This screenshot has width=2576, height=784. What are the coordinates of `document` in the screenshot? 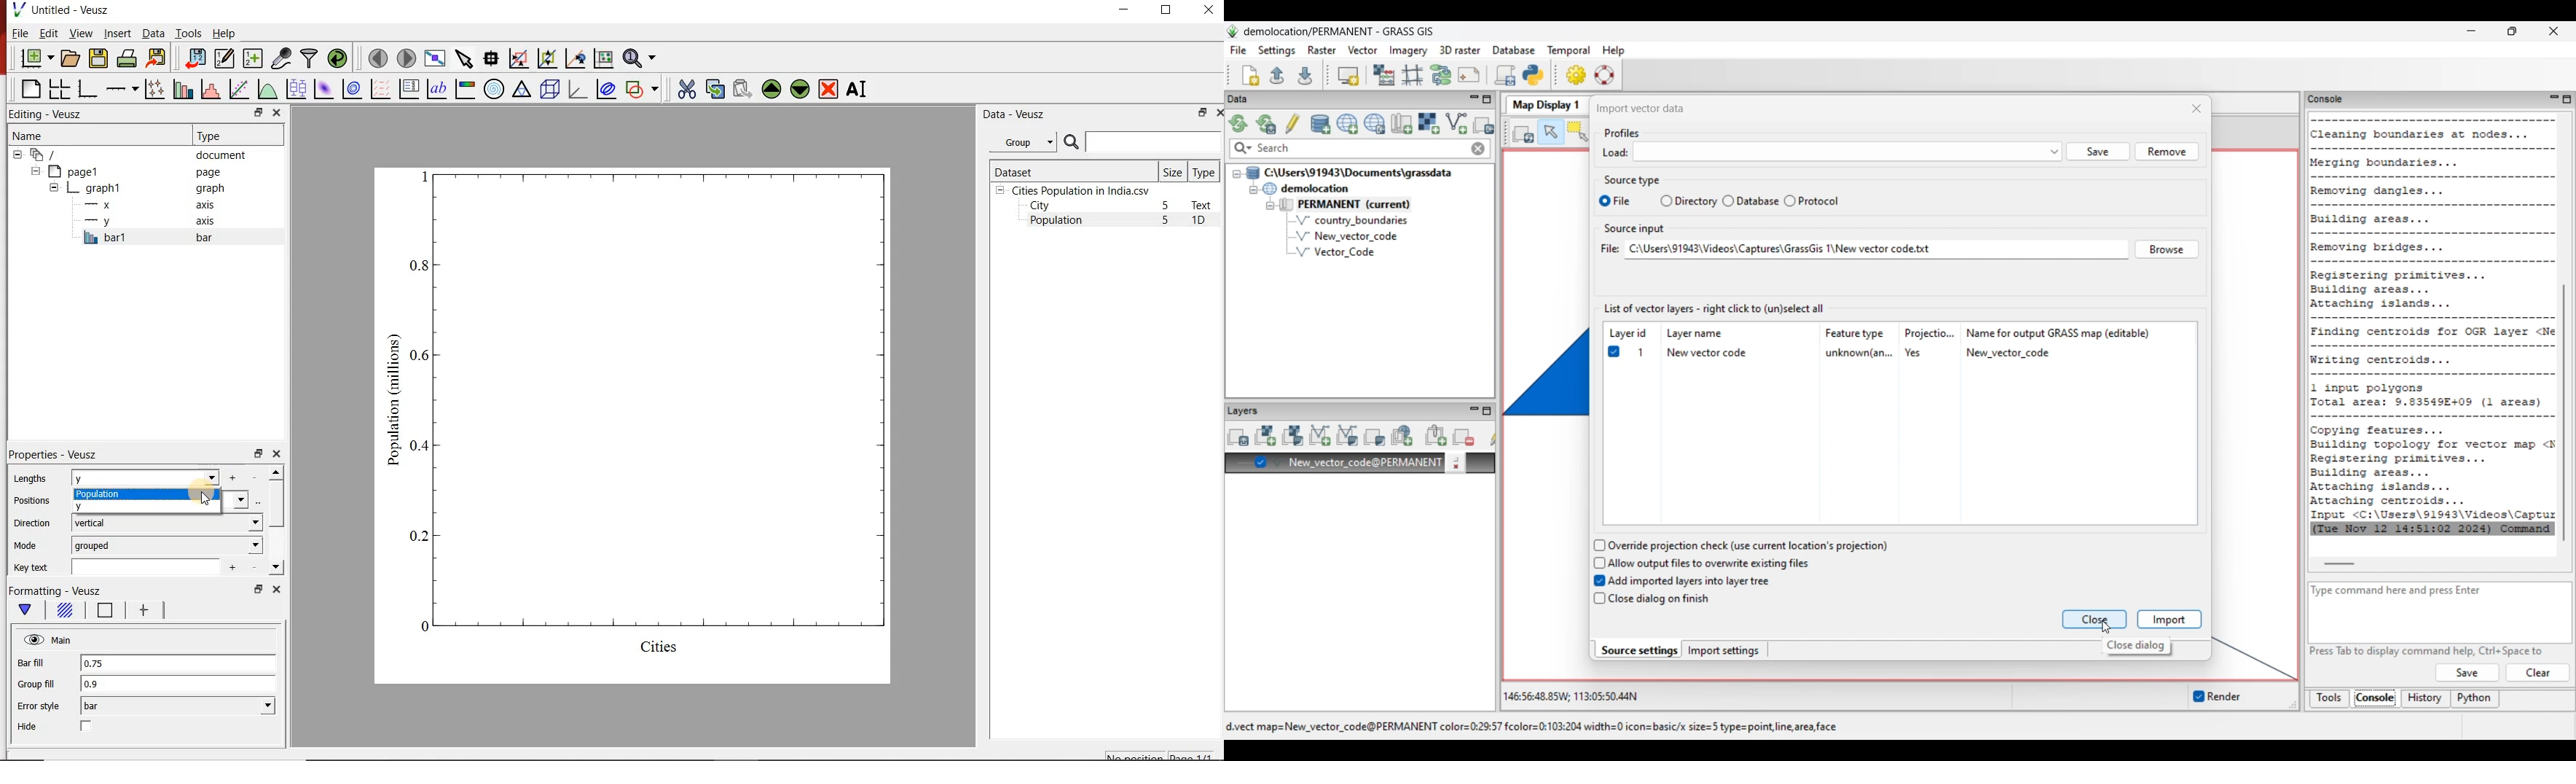 It's located at (134, 154).